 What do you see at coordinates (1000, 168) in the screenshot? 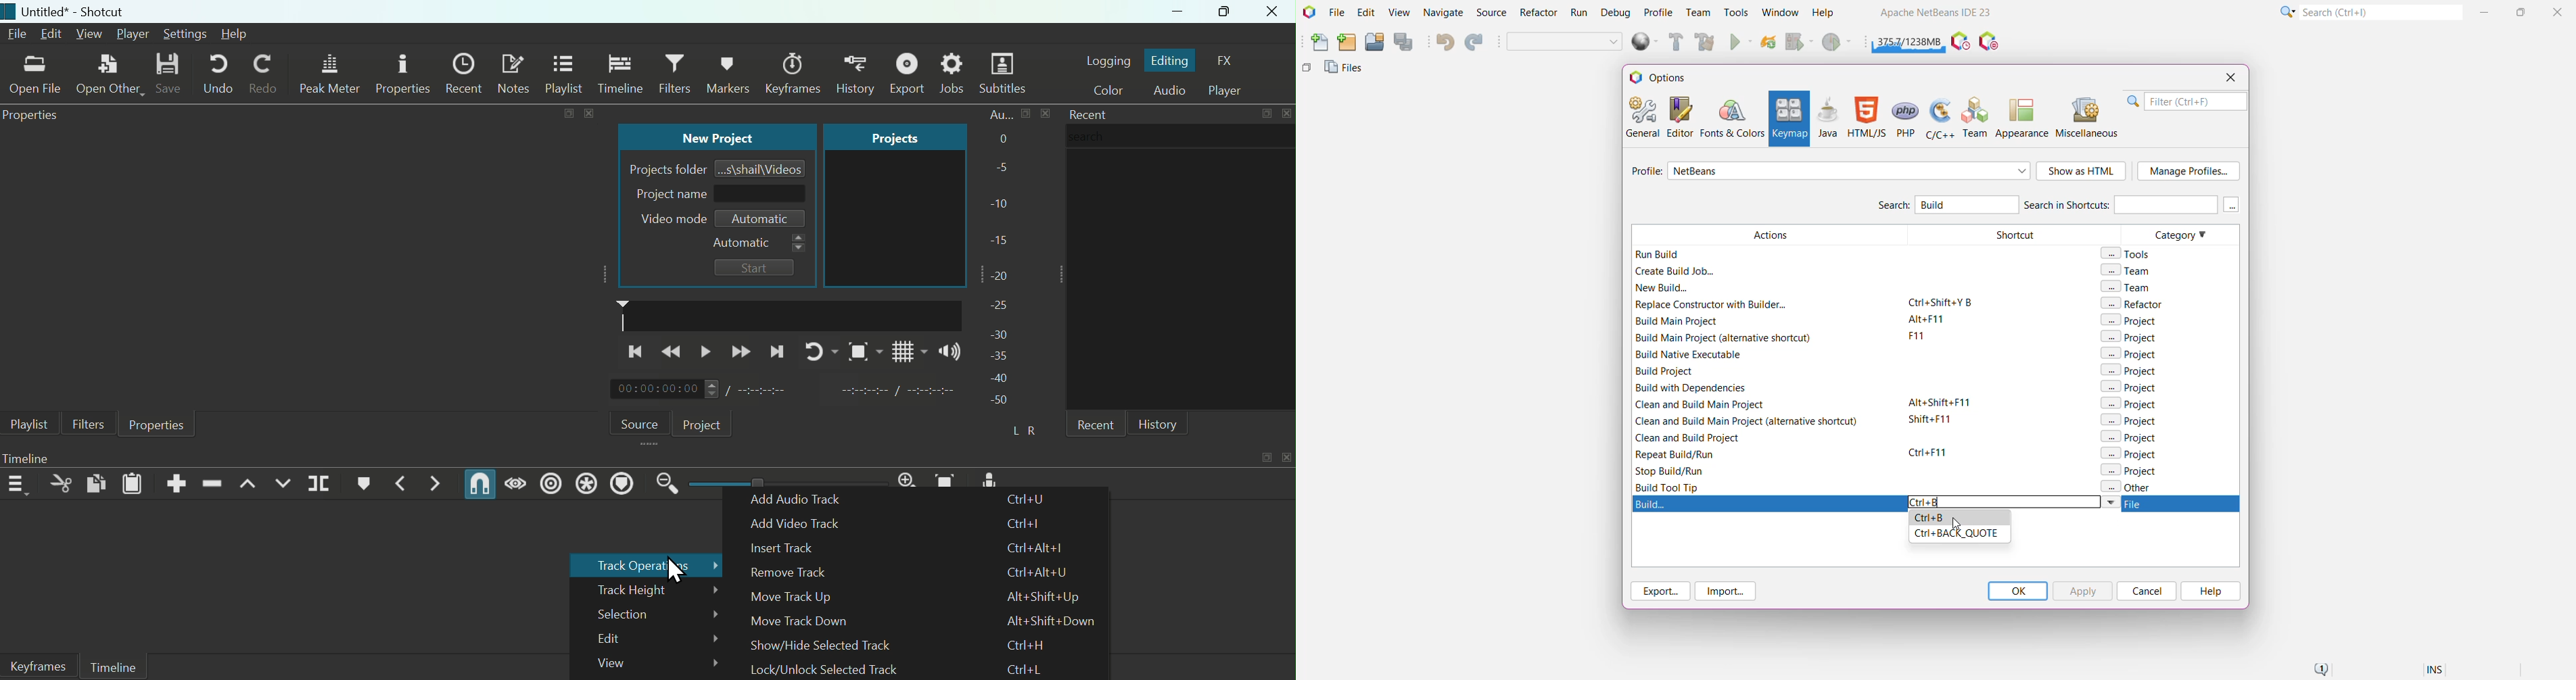
I see `-5` at bounding box center [1000, 168].